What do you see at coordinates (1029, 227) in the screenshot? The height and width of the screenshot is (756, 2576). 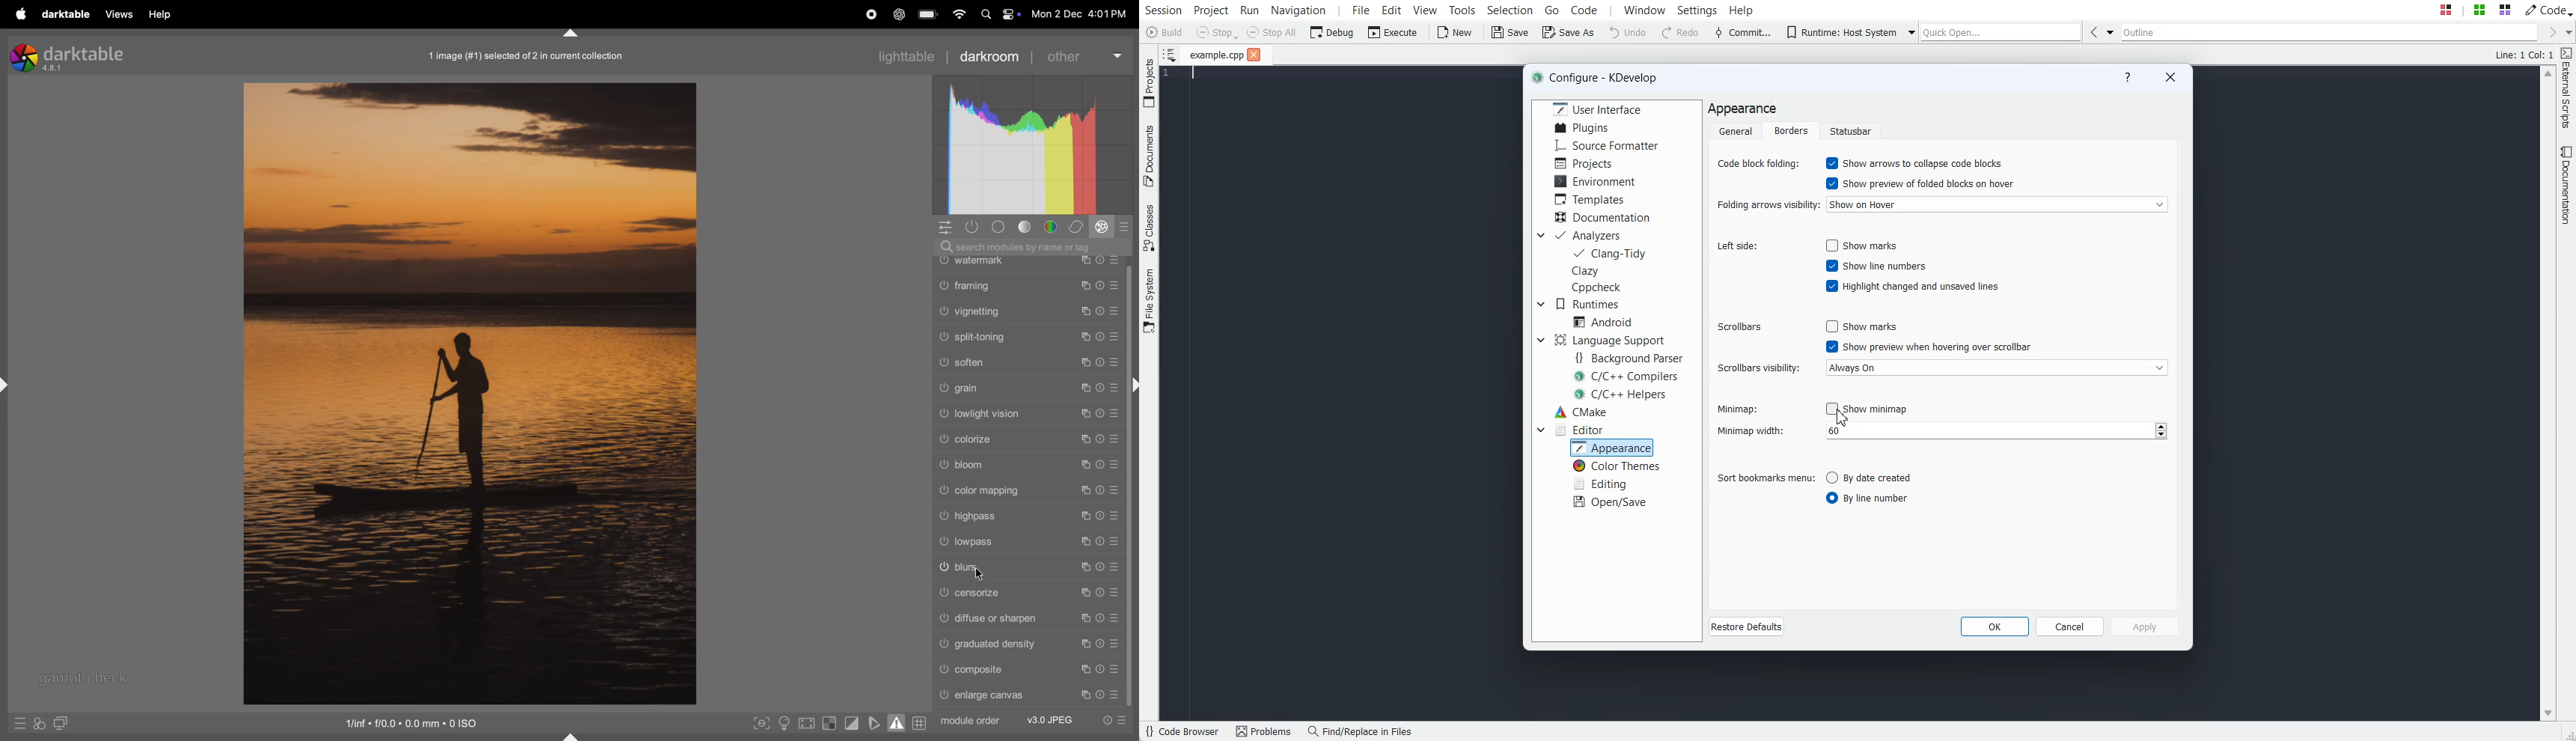 I see `tone` at bounding box center [1029, 227].